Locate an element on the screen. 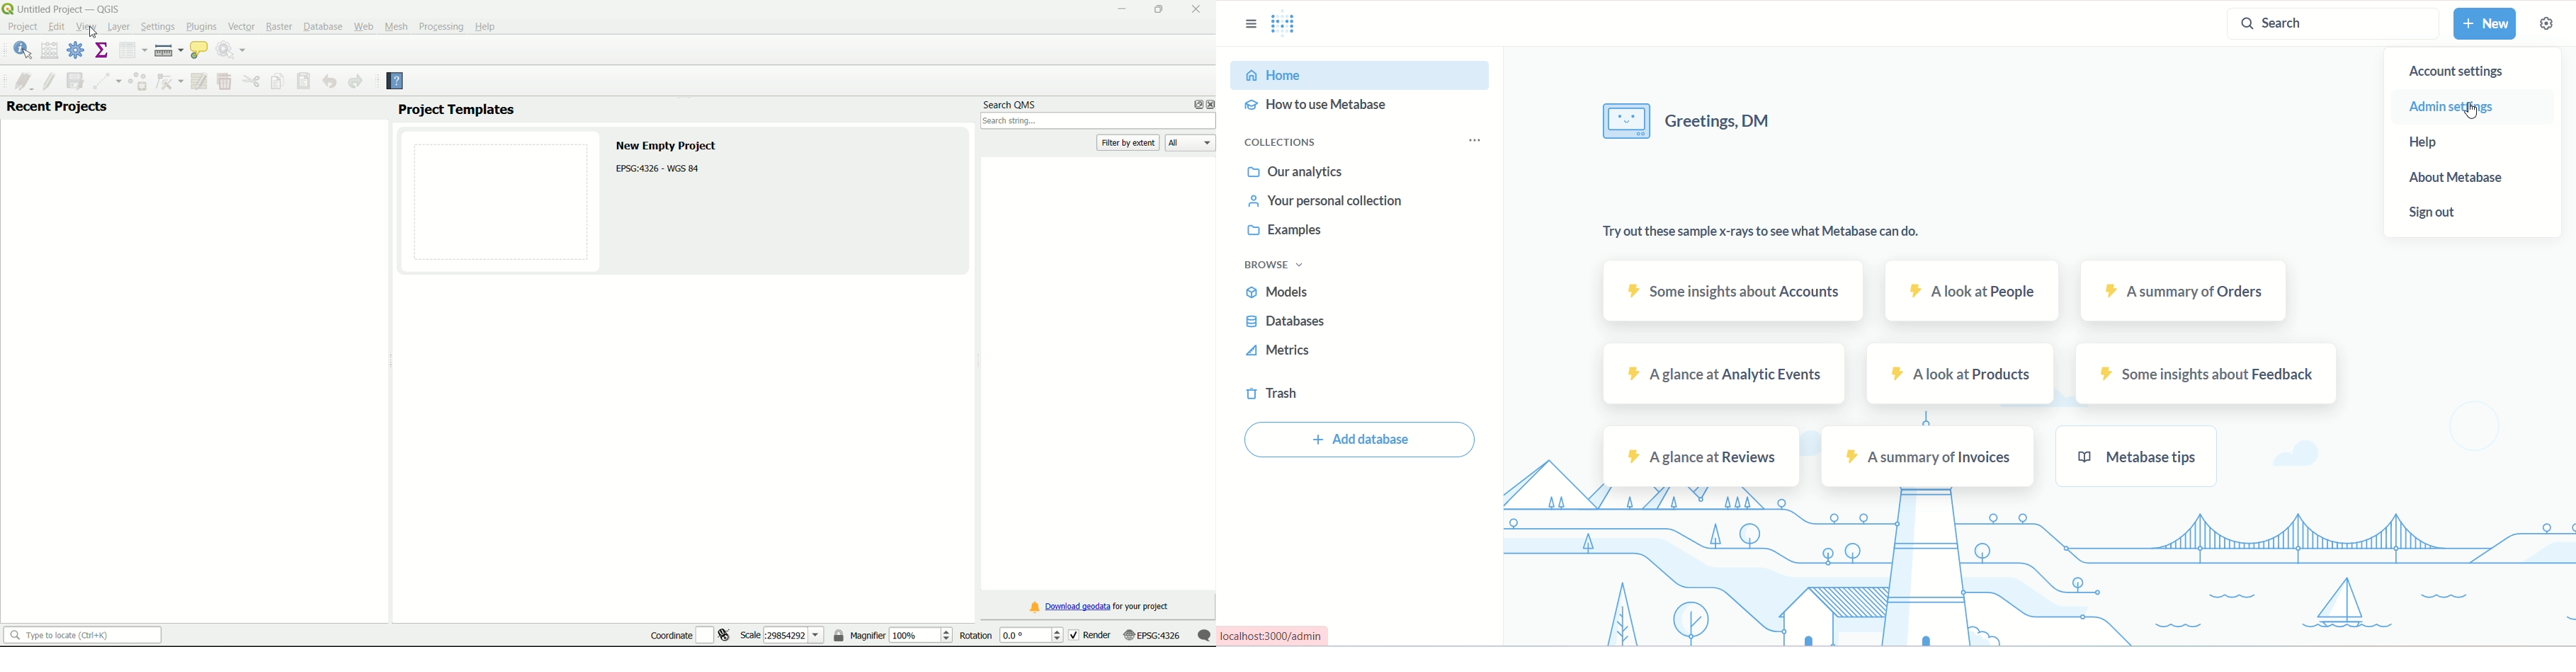 This screenshot has width=2576, height=672. close is located at coordinates (1209, 105).